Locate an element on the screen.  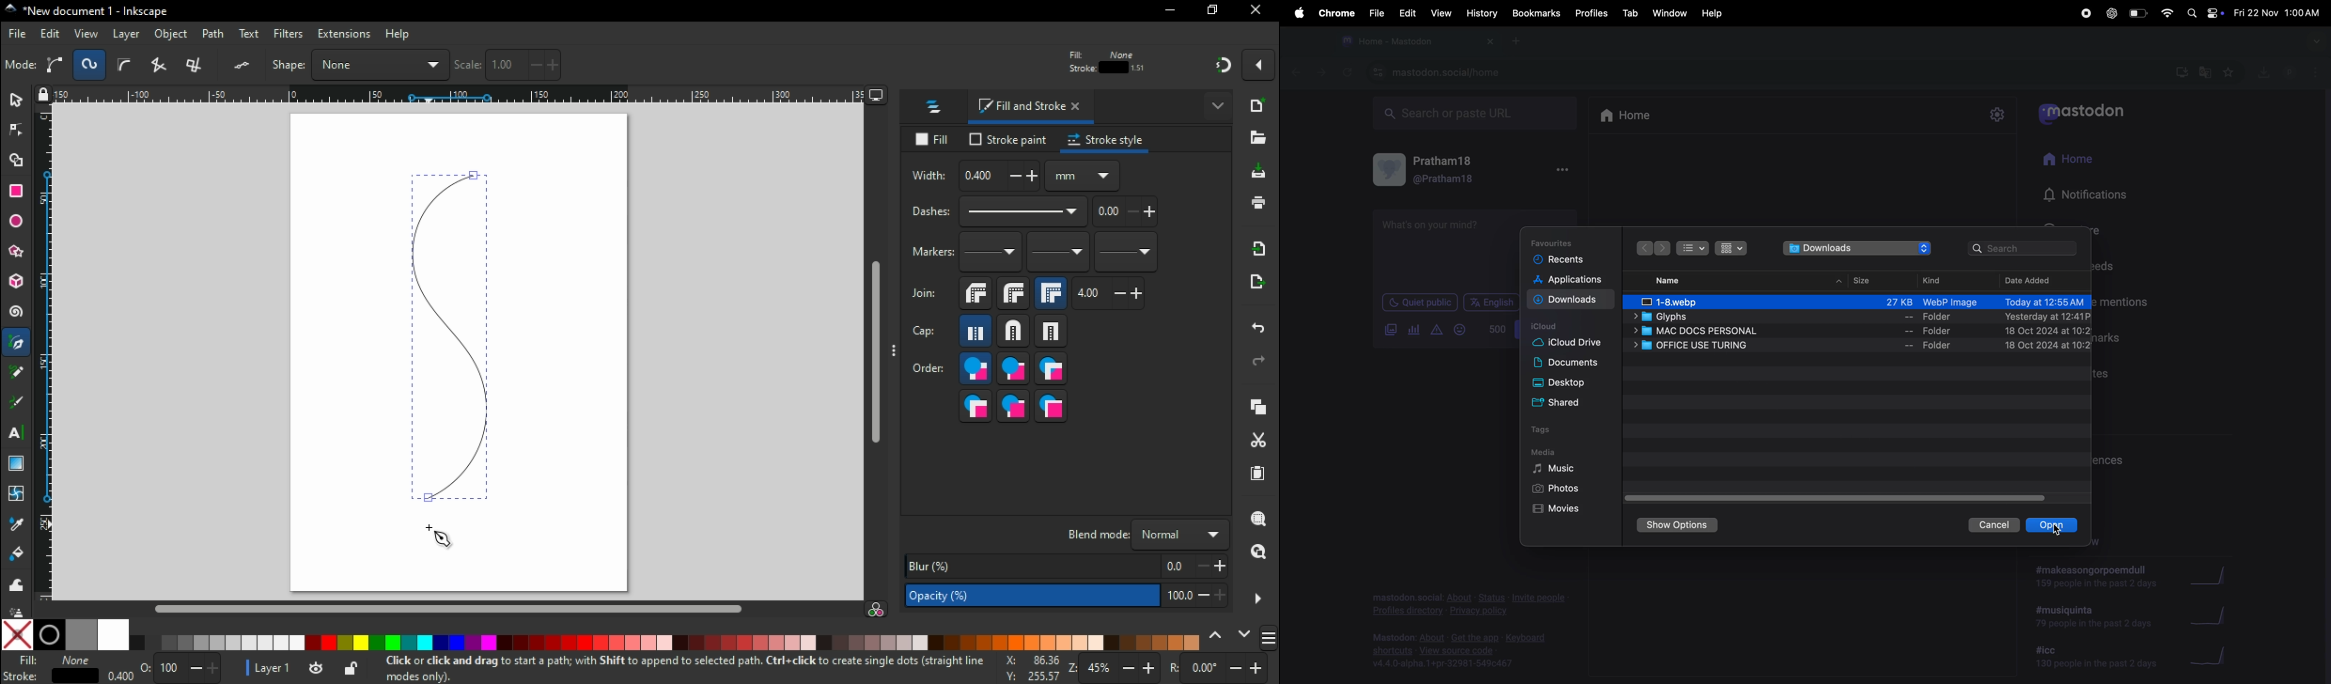
paint bucket tool is located at coordinates (16, 554).